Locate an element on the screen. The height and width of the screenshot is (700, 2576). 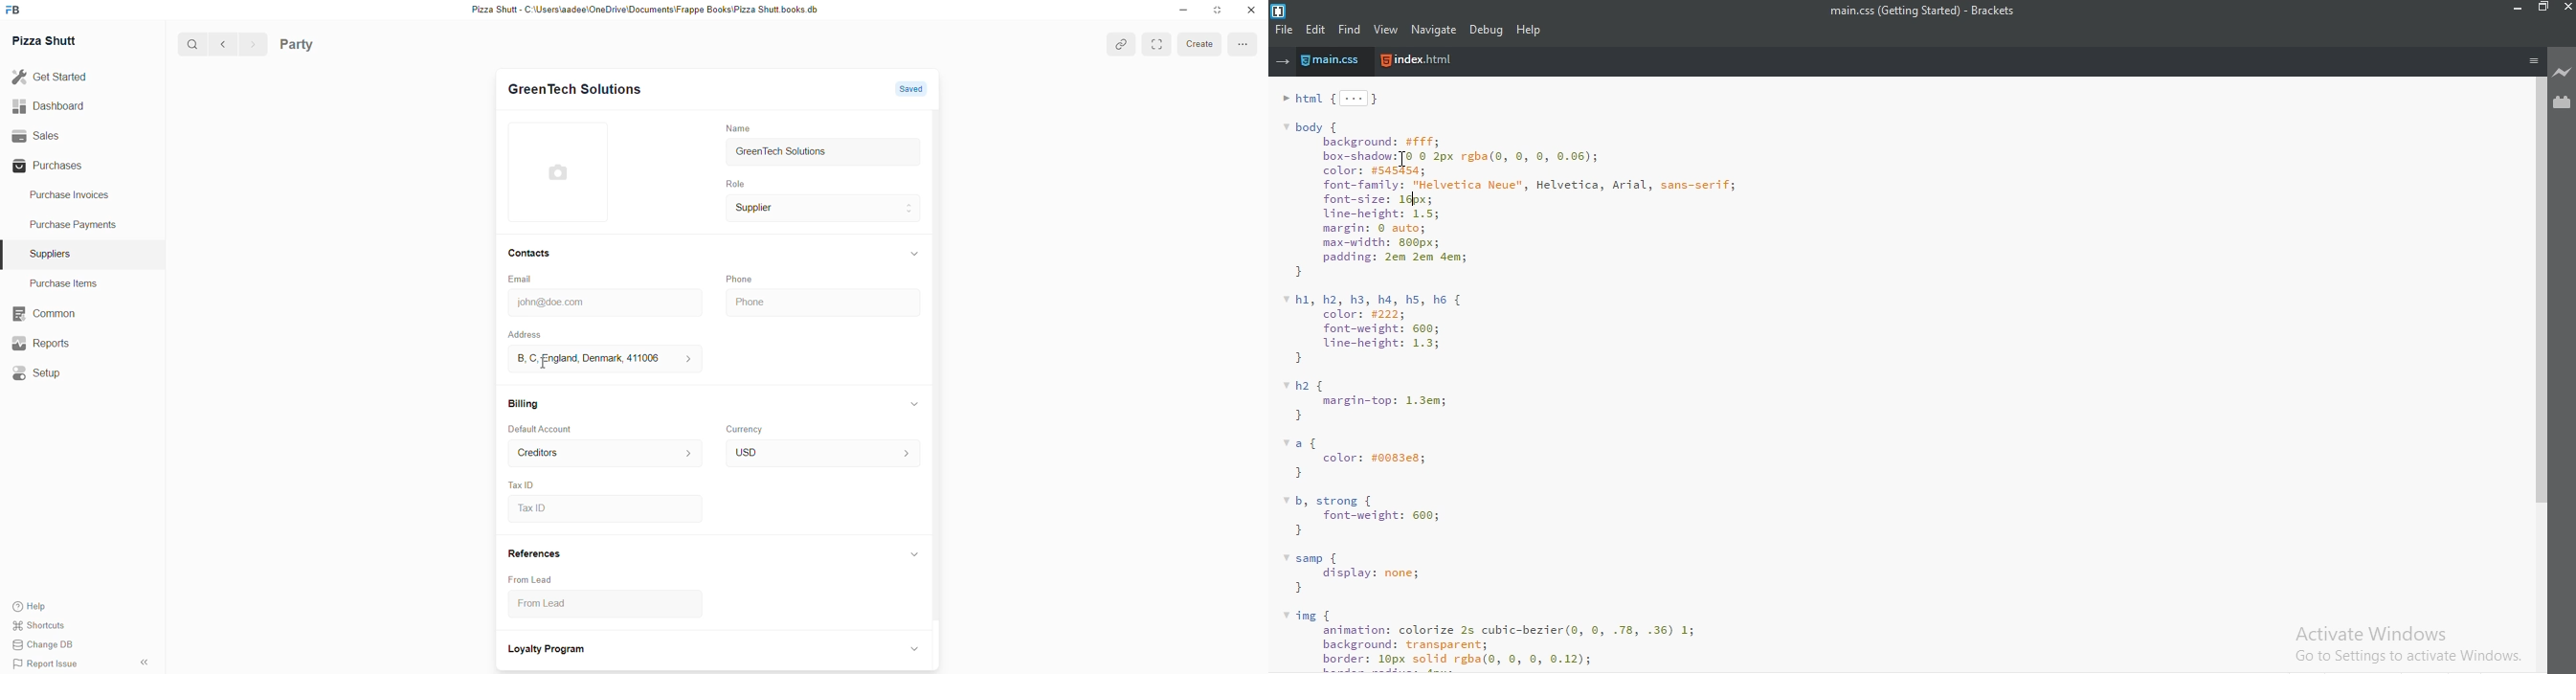
Loyalty Program is located at coordinates (548, 650).